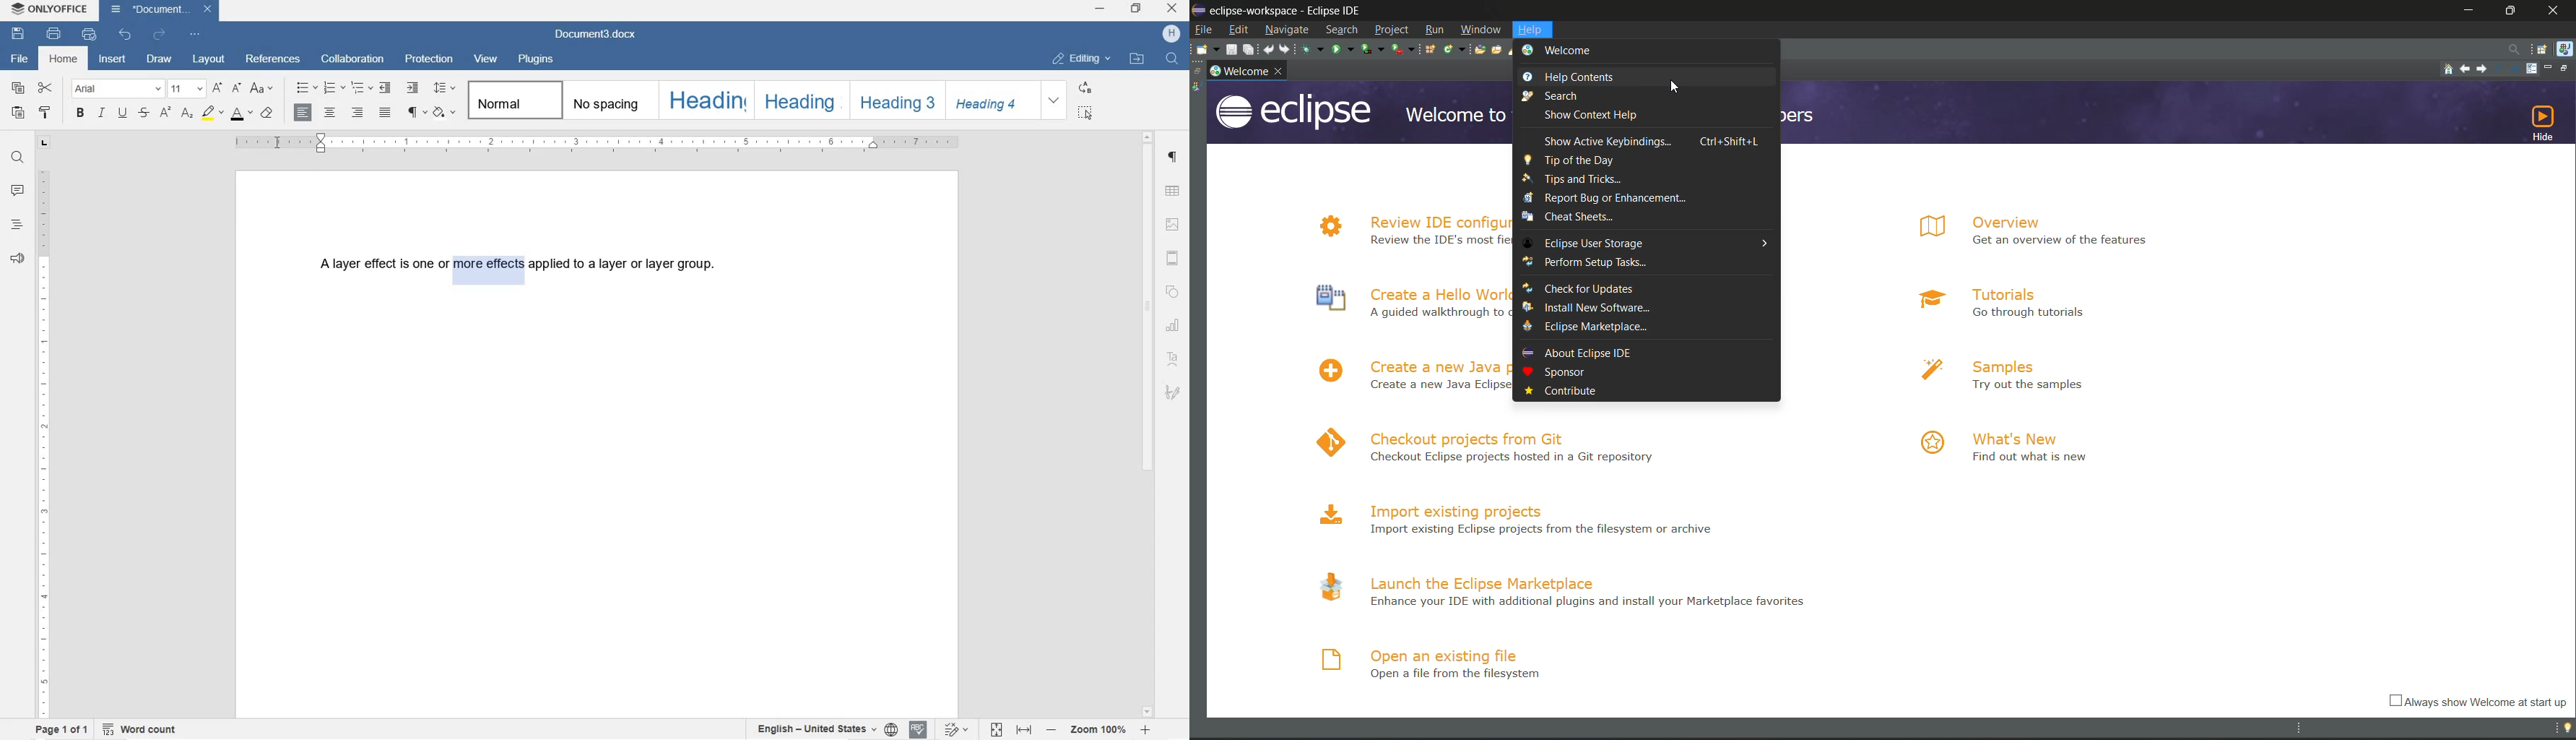  I want to click on FIND, so click(18, 157).